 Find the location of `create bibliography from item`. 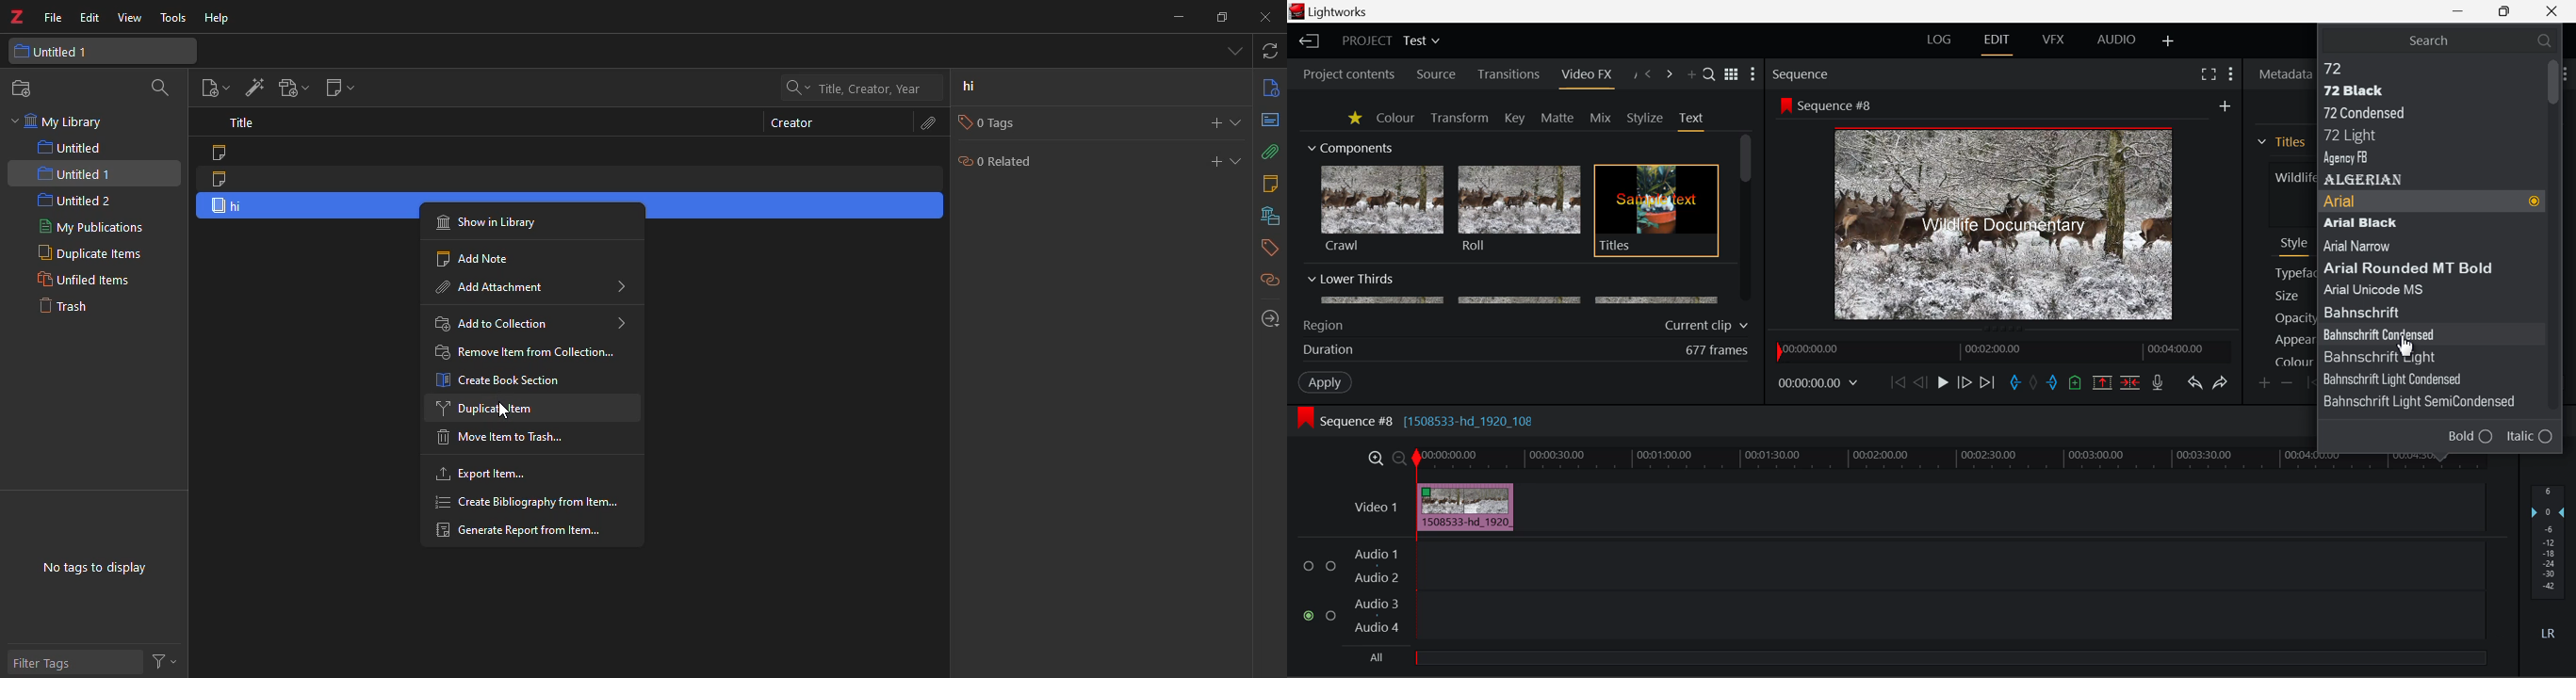

create bibliography from item is located at coordinates (529, 501).